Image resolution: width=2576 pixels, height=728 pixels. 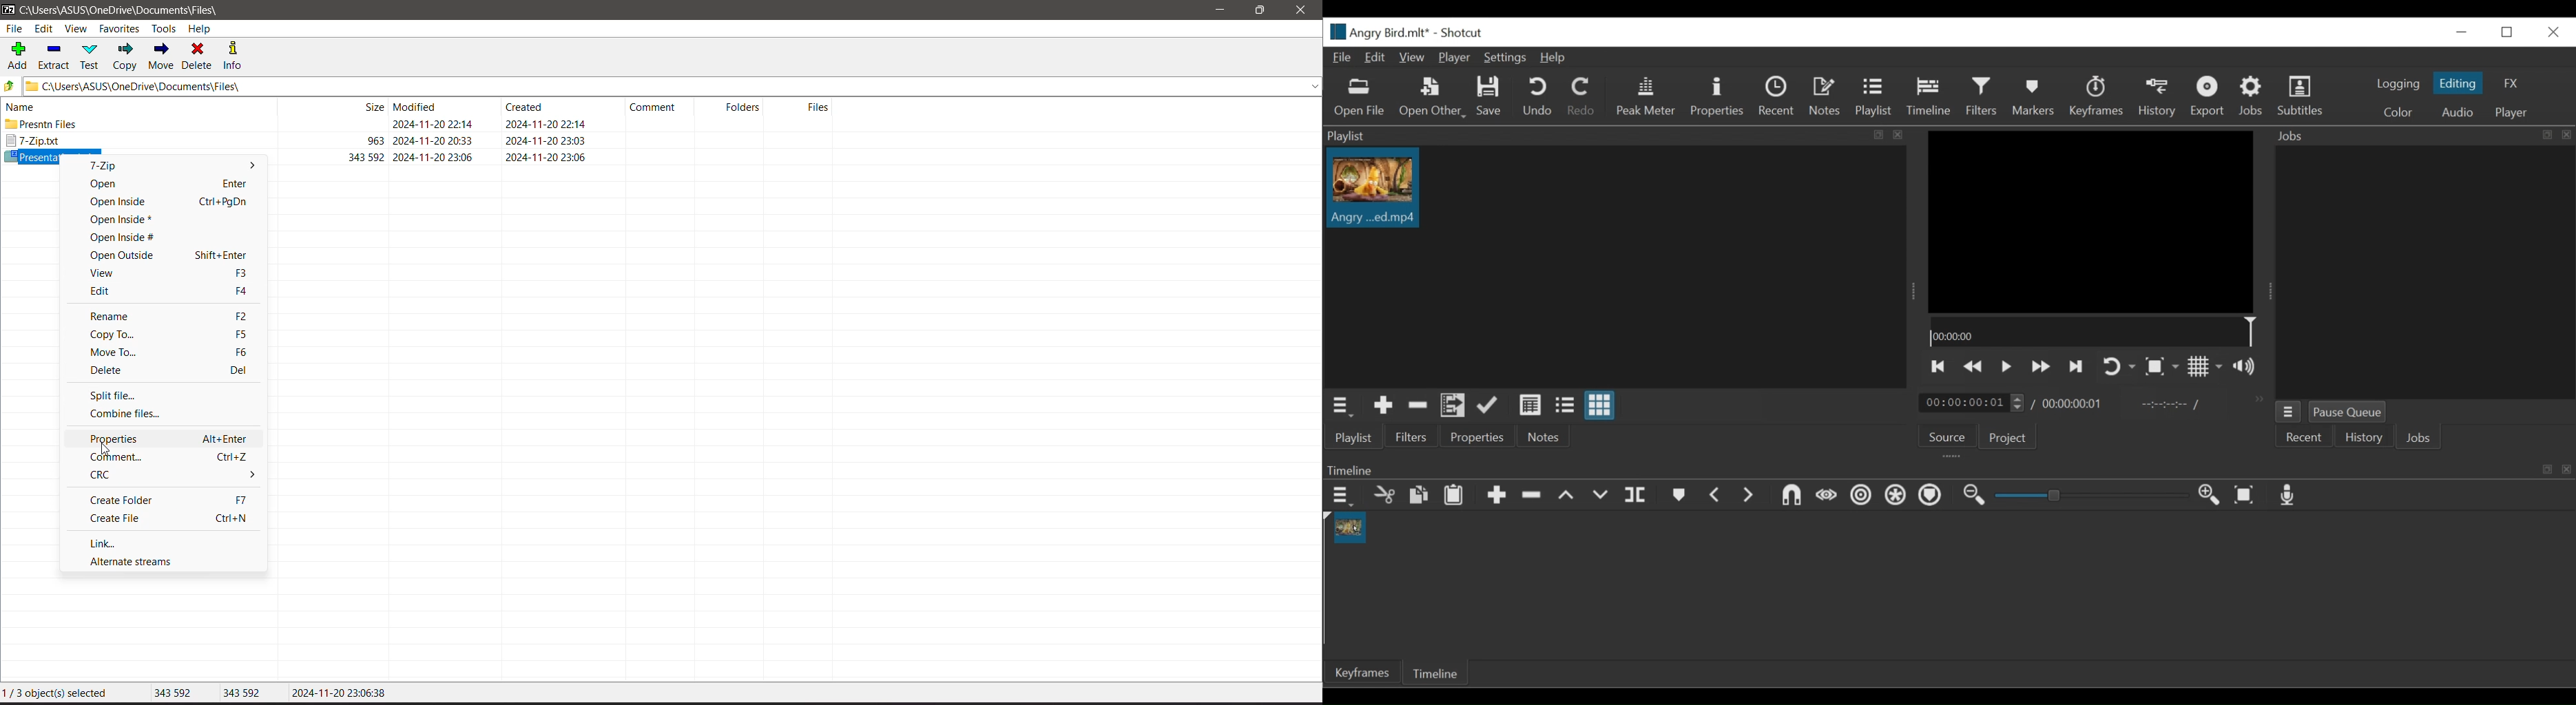 I want to click on Restore Down, so click(x=1261, y=10).